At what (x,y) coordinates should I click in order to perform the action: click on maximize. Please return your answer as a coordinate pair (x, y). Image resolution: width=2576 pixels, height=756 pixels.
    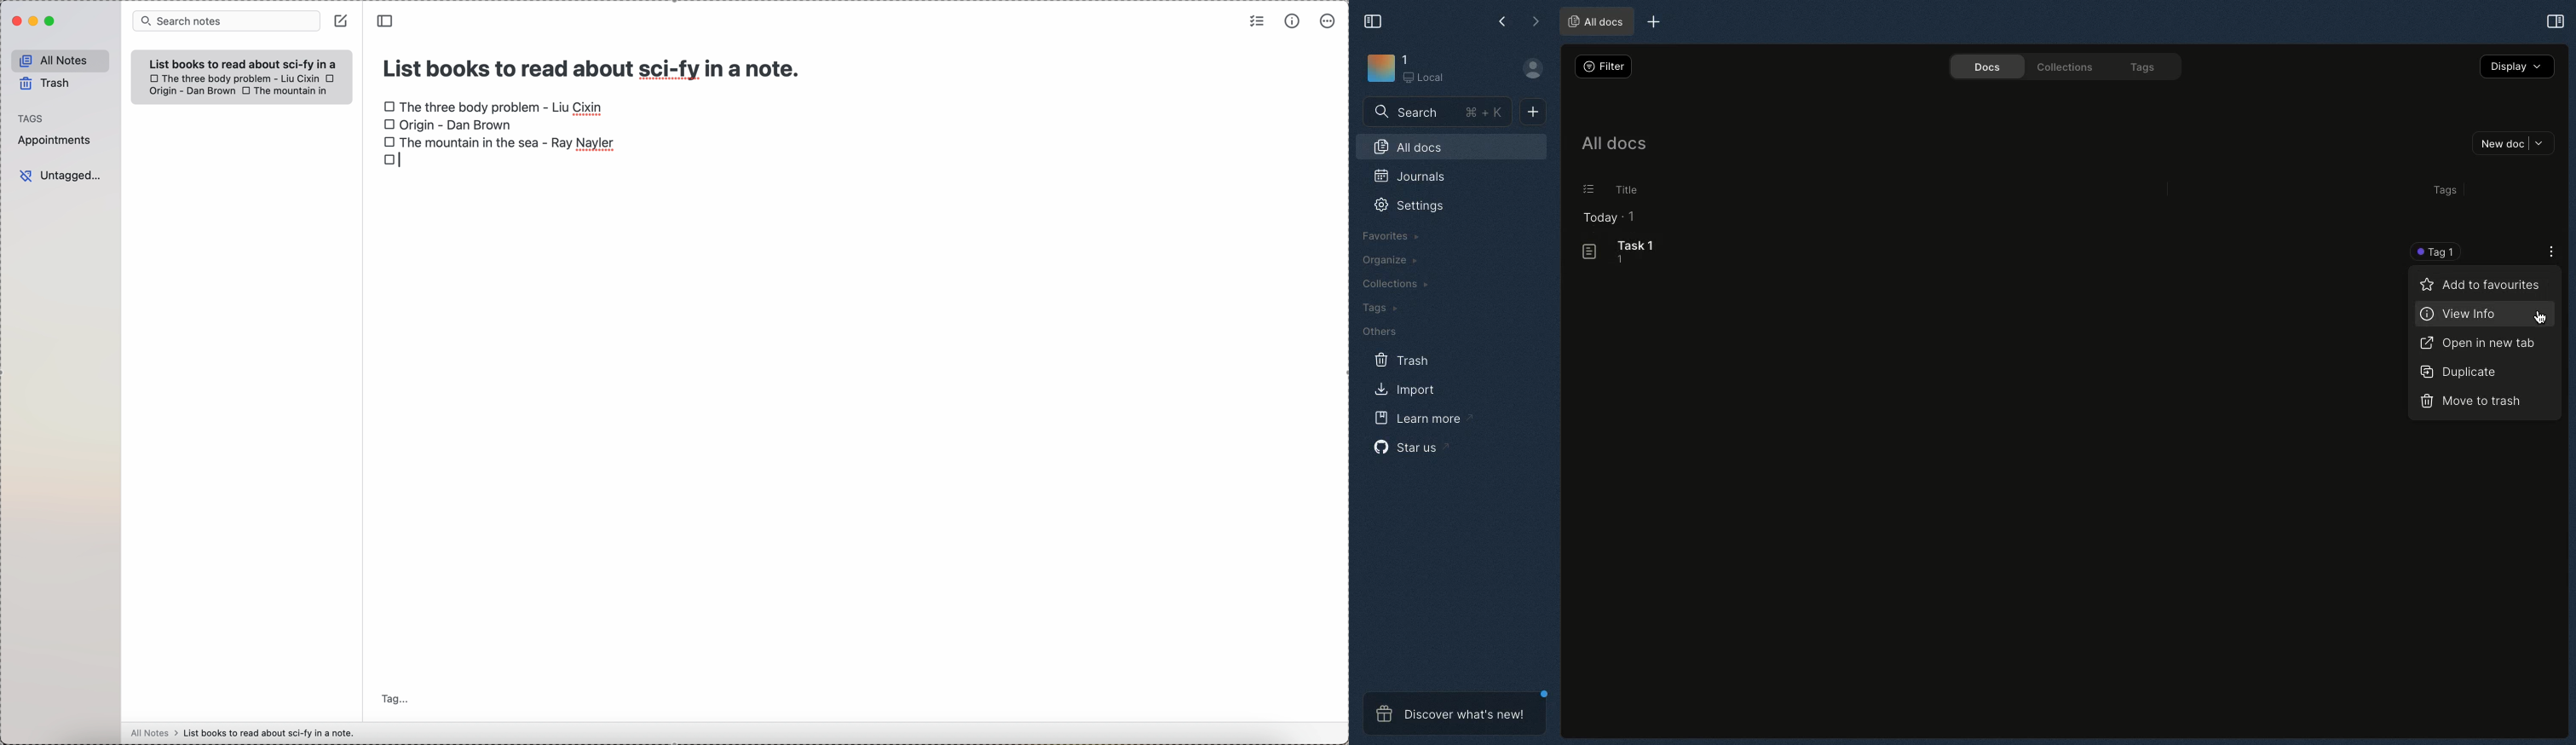
    Looking at the image, I should click on (50, 23).